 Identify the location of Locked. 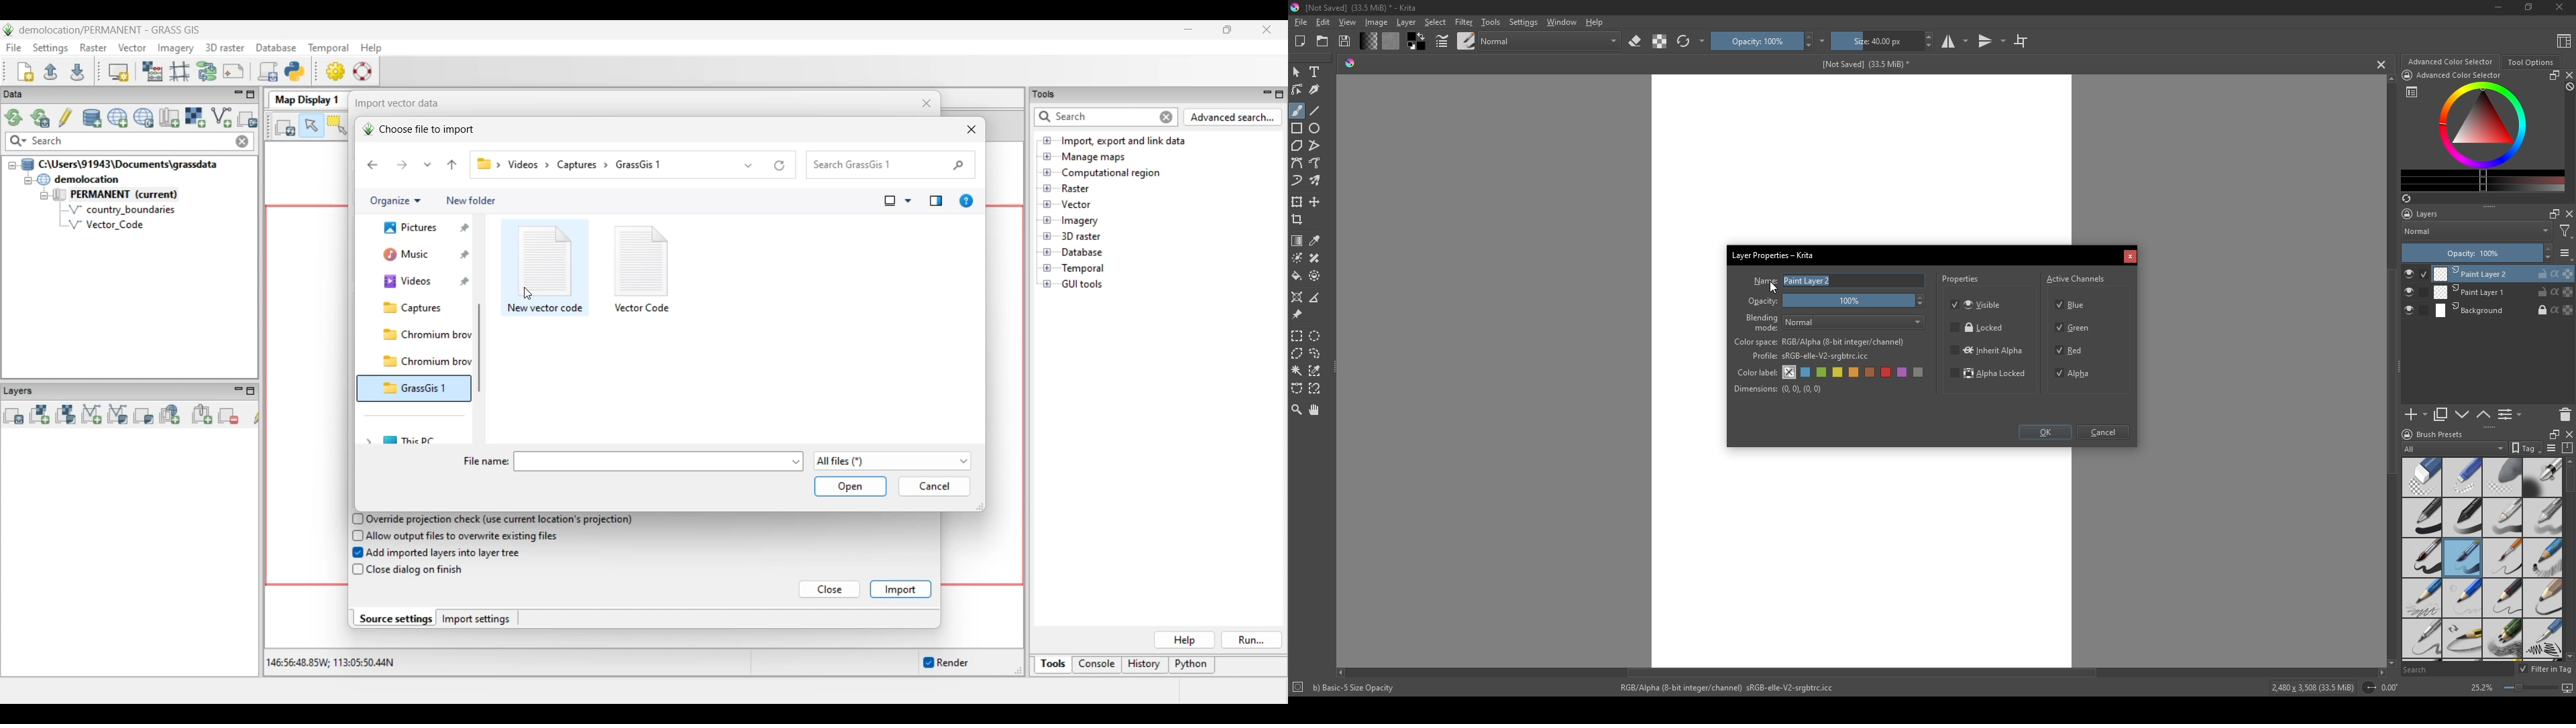
(1978, 328).